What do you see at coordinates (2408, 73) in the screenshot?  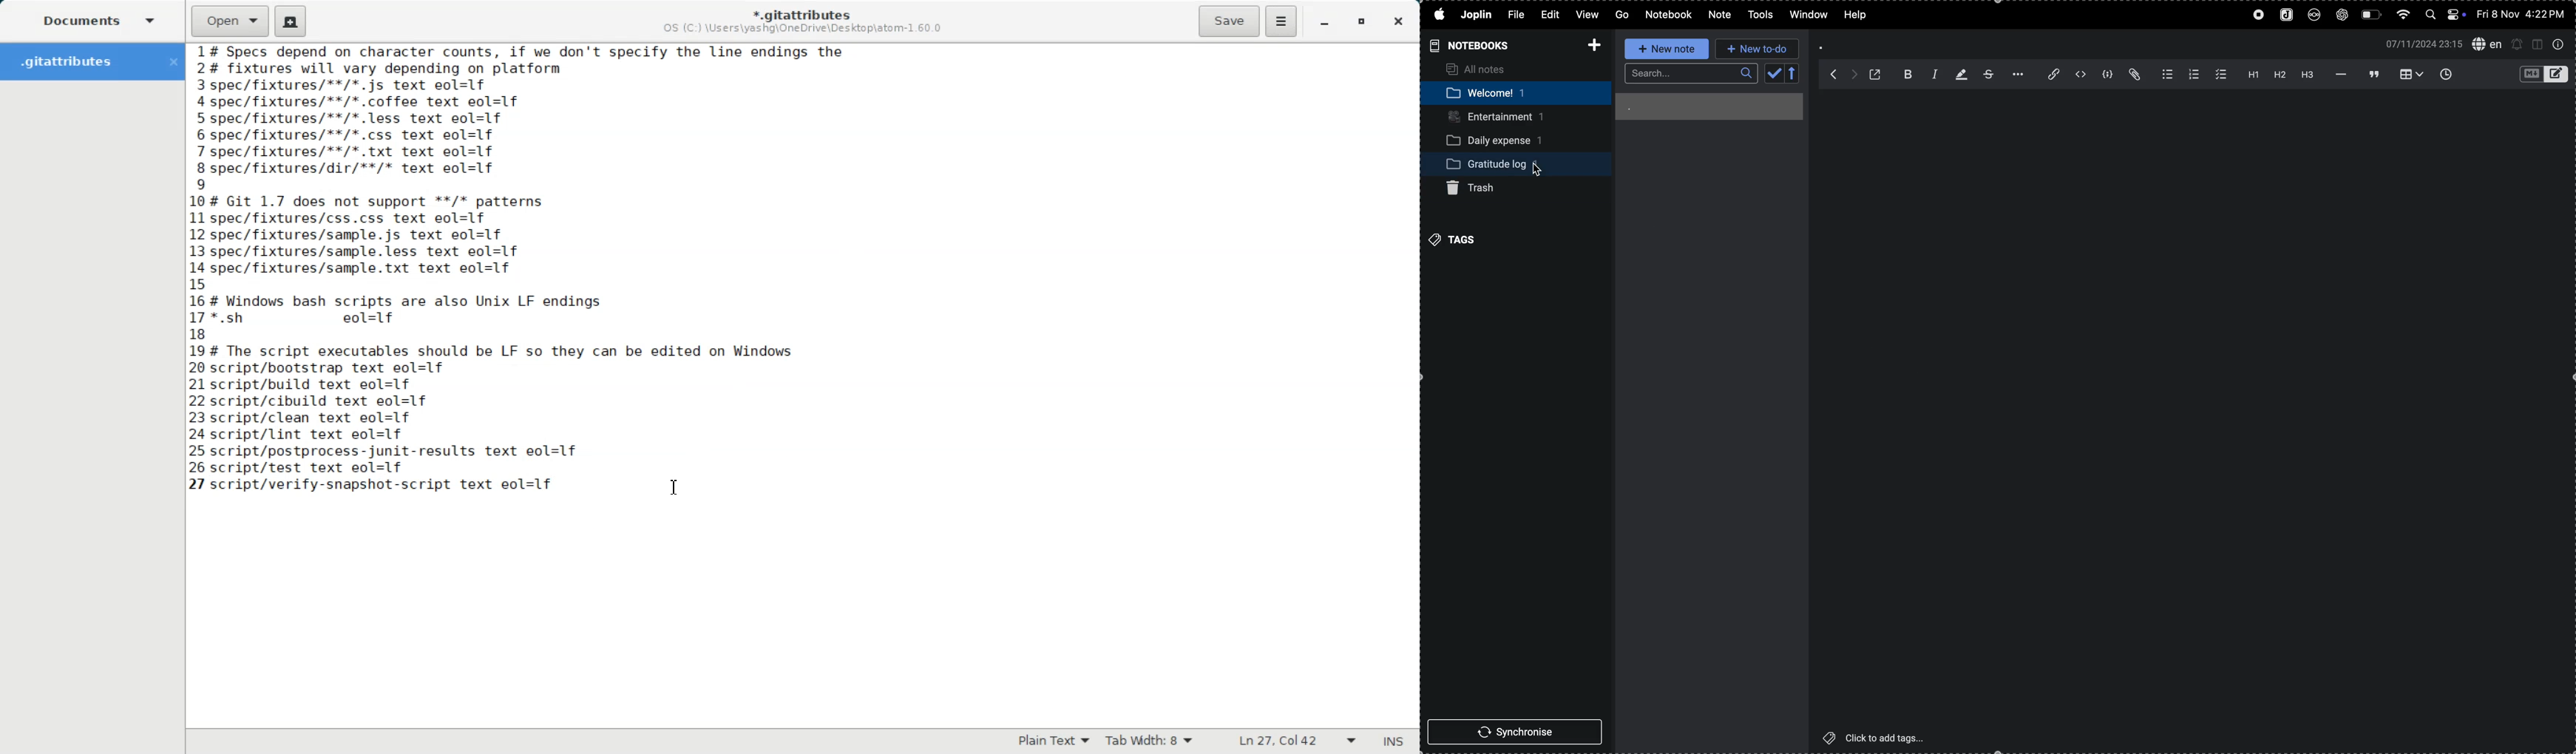 I see `table view` at bounding box center [2408, 73].